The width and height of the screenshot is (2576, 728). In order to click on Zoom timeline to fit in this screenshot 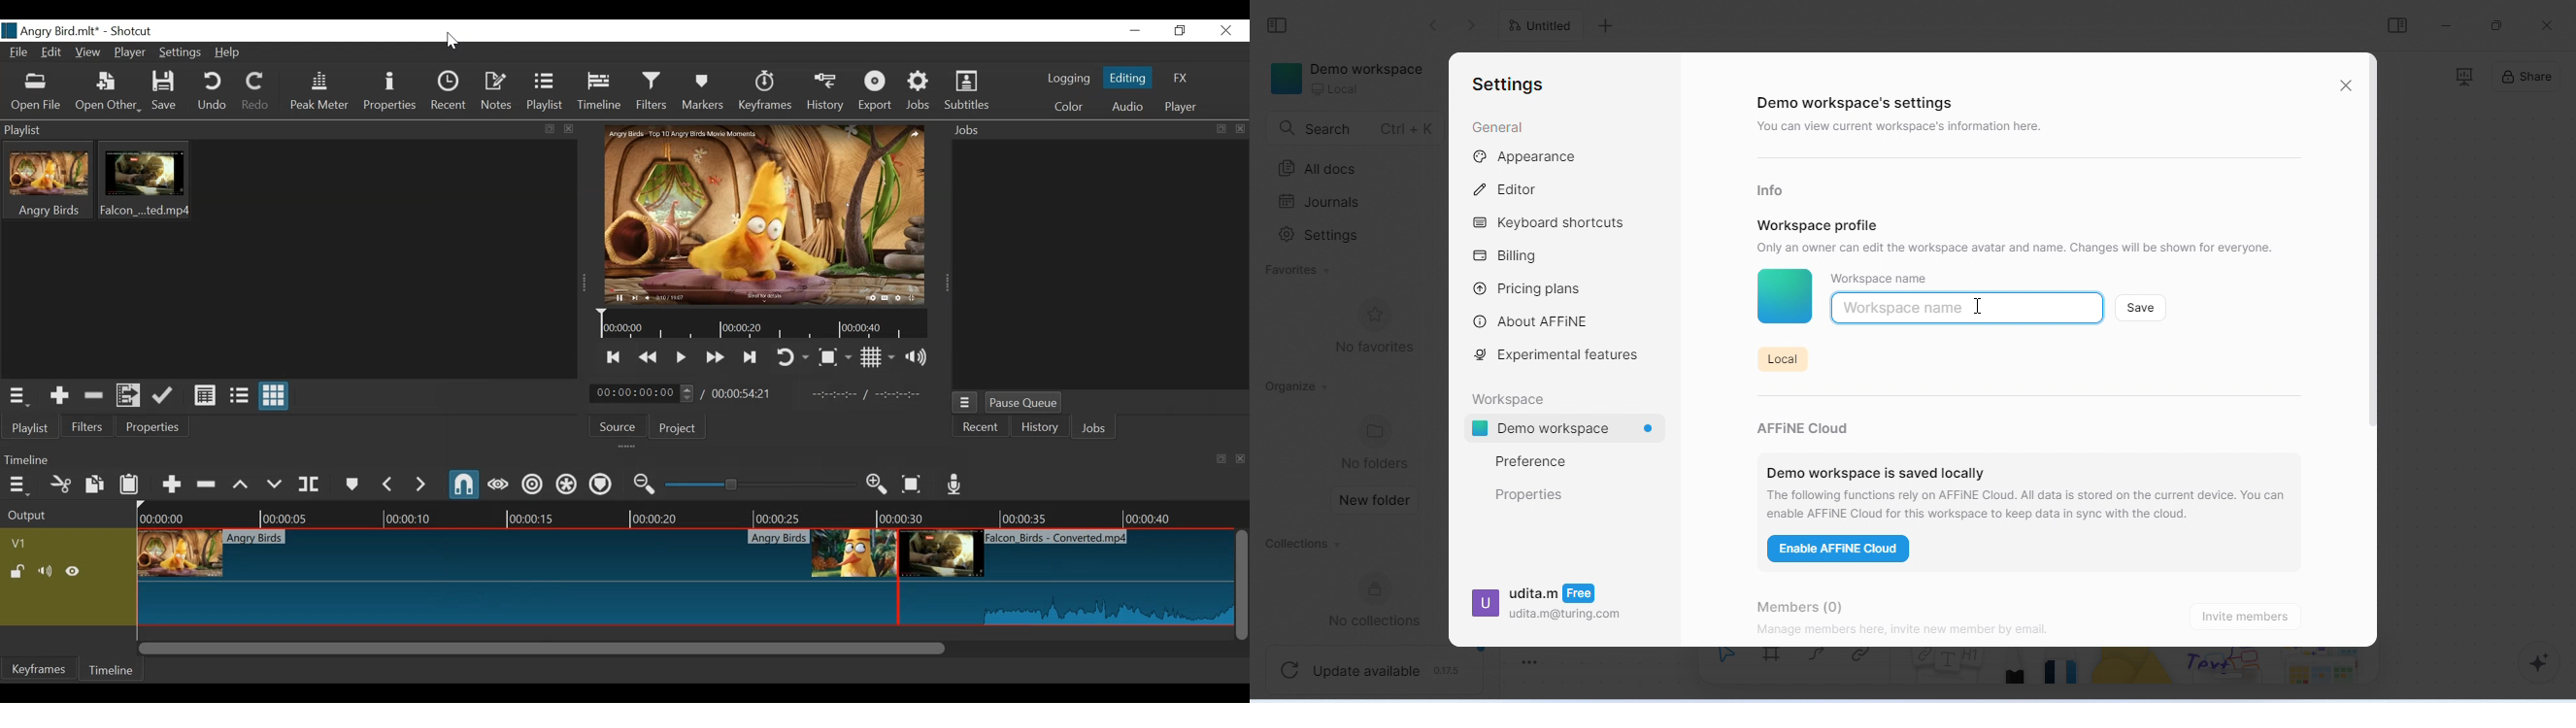, I will do `click(913, 484)`.